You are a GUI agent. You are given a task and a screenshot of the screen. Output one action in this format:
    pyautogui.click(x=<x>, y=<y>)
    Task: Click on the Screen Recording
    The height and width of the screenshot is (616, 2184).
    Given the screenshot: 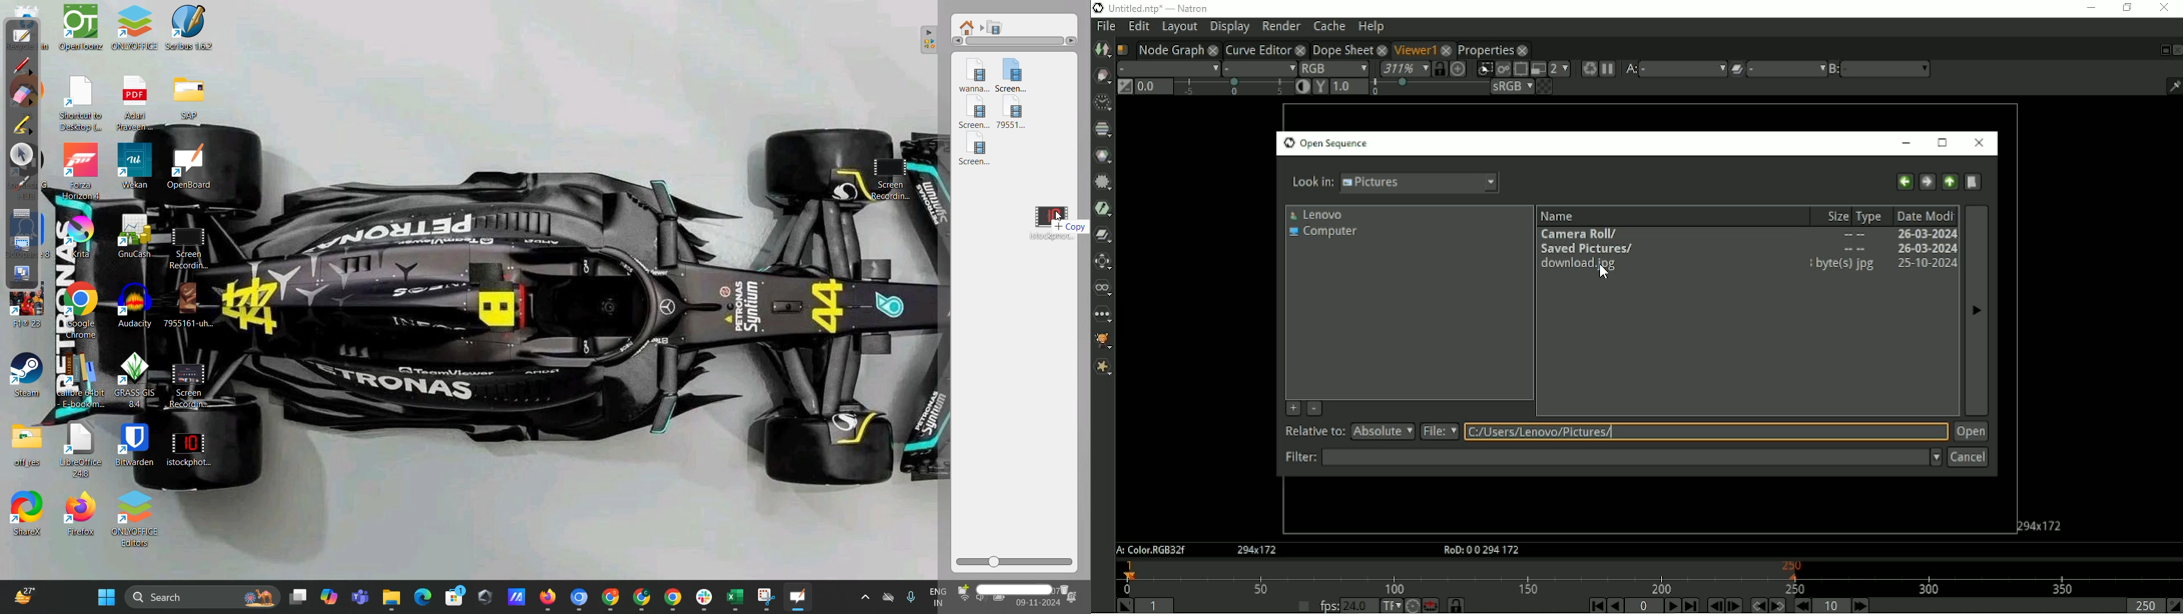 What is the action you would take?
    pyautogui.click(x=185, y=385)
    